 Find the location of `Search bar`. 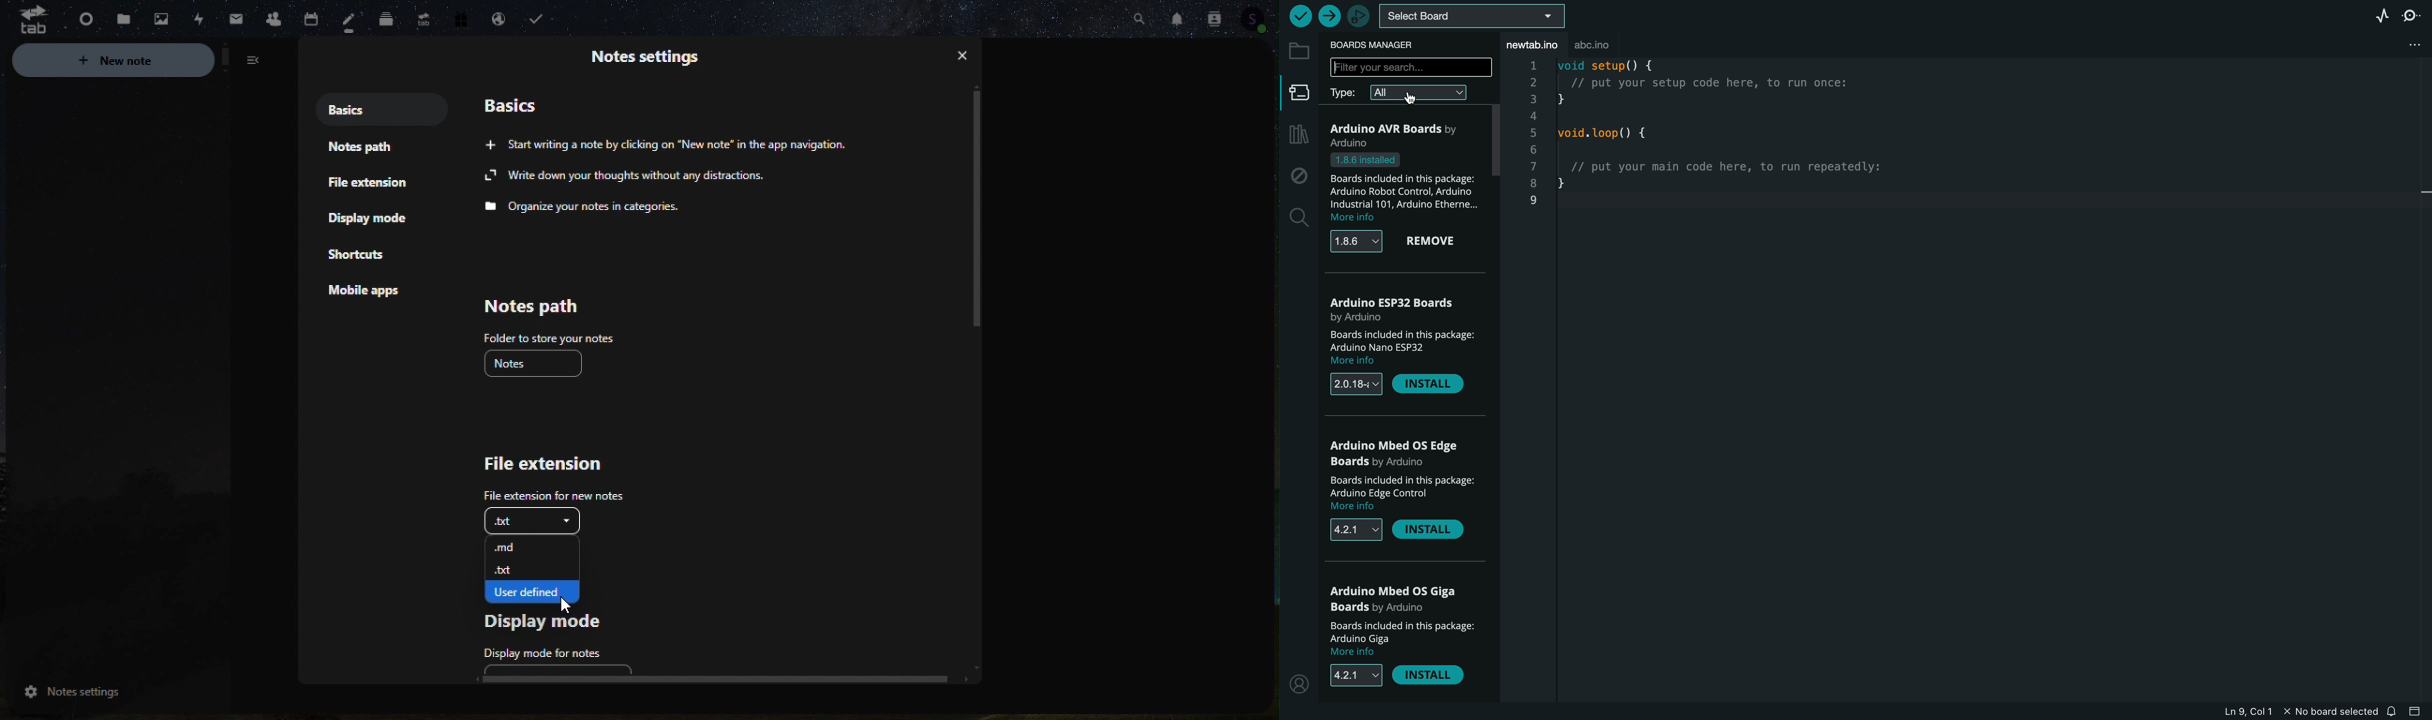

Search bar is located at coordinates (1137, 17).